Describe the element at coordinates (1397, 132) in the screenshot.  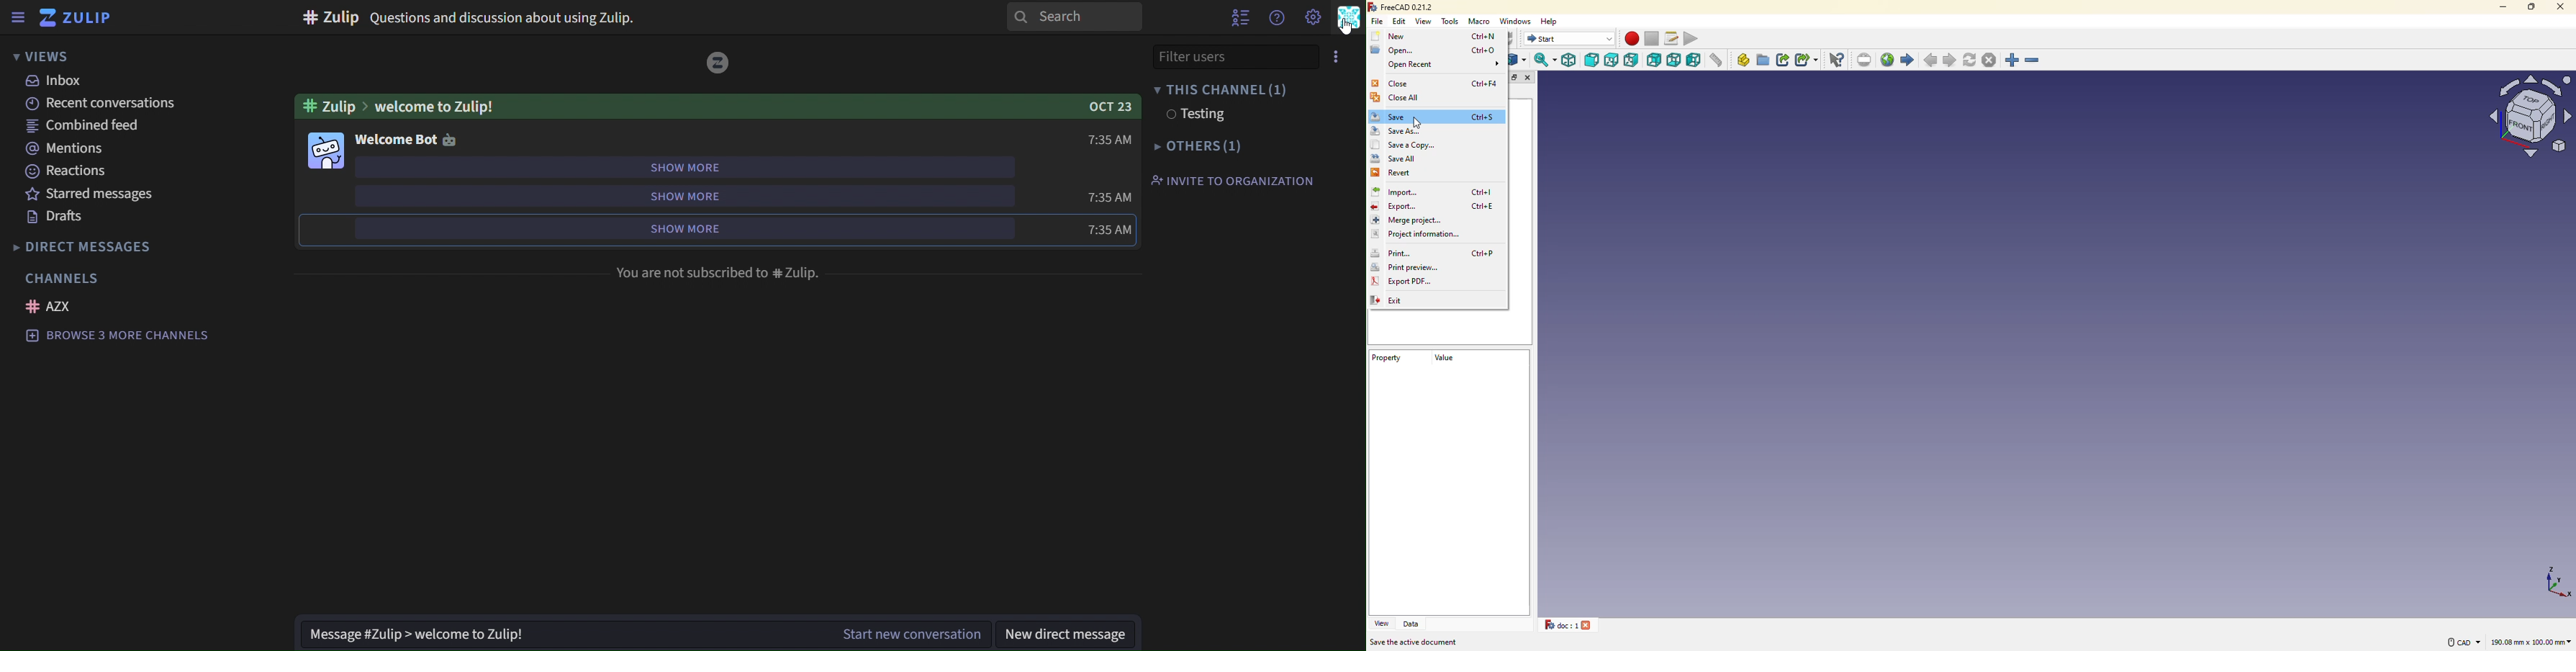
I see `save as` at that location.